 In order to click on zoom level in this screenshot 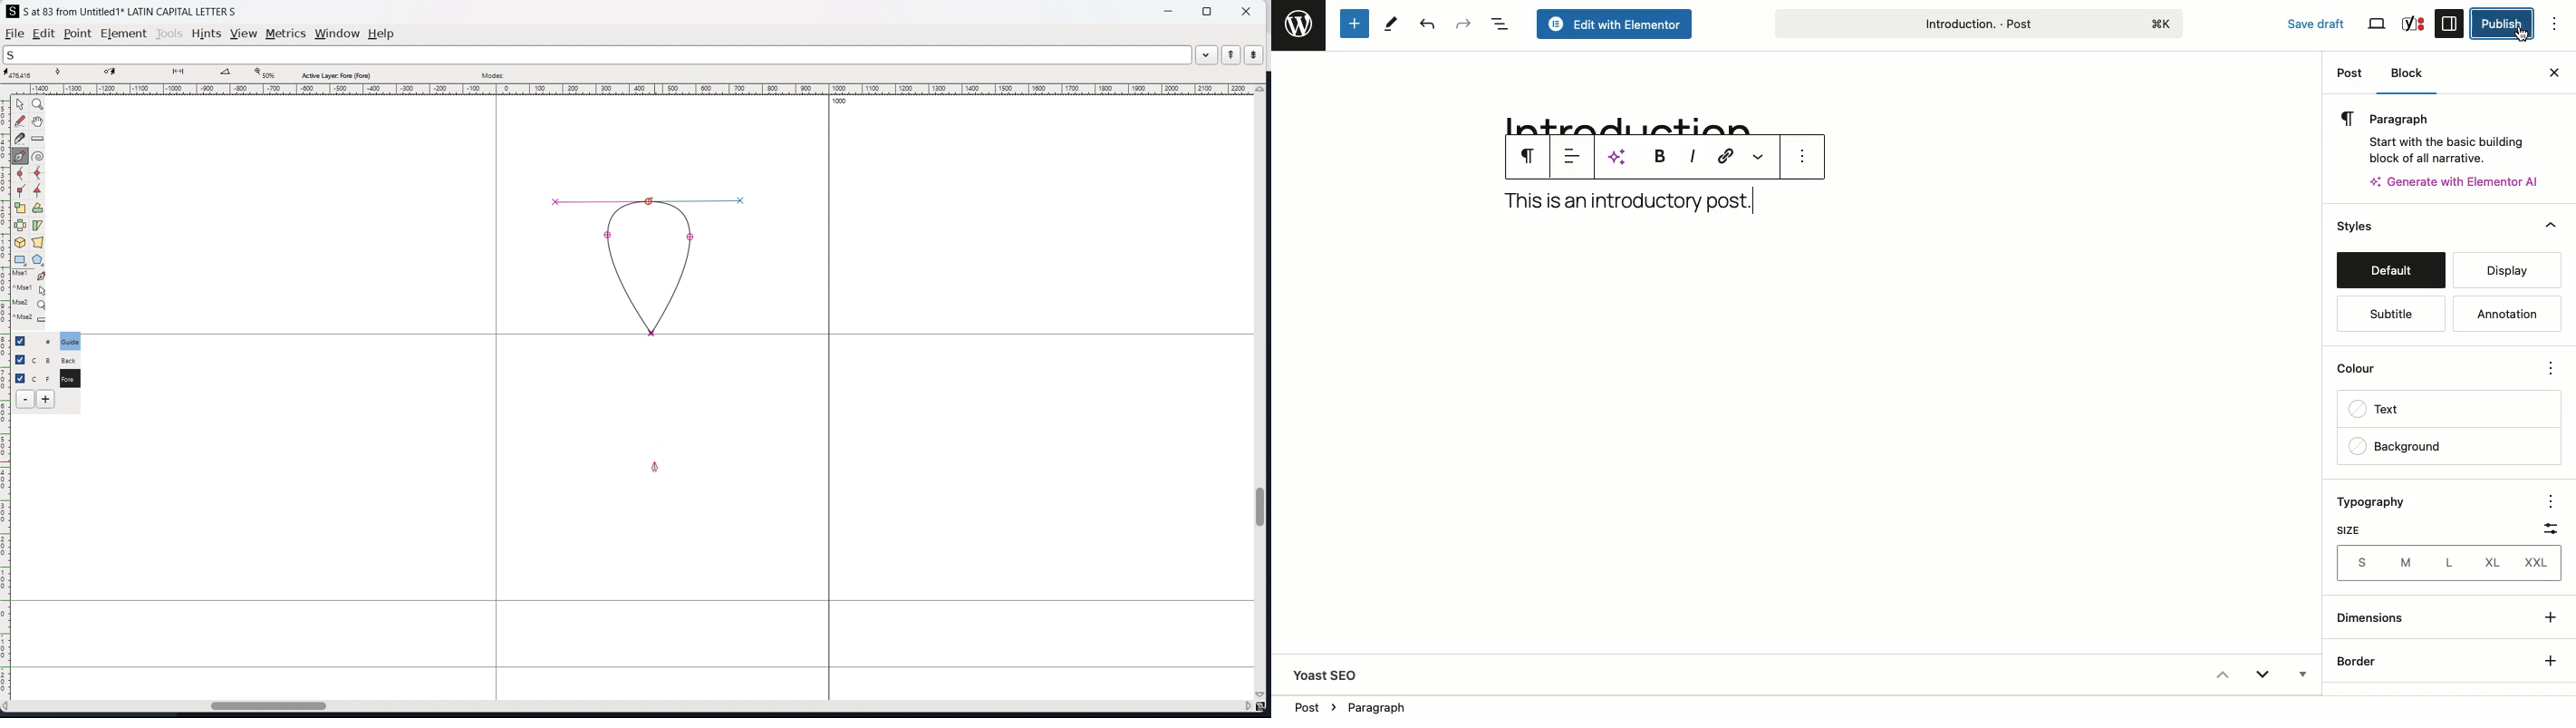, I will do `click(264, 74)`.